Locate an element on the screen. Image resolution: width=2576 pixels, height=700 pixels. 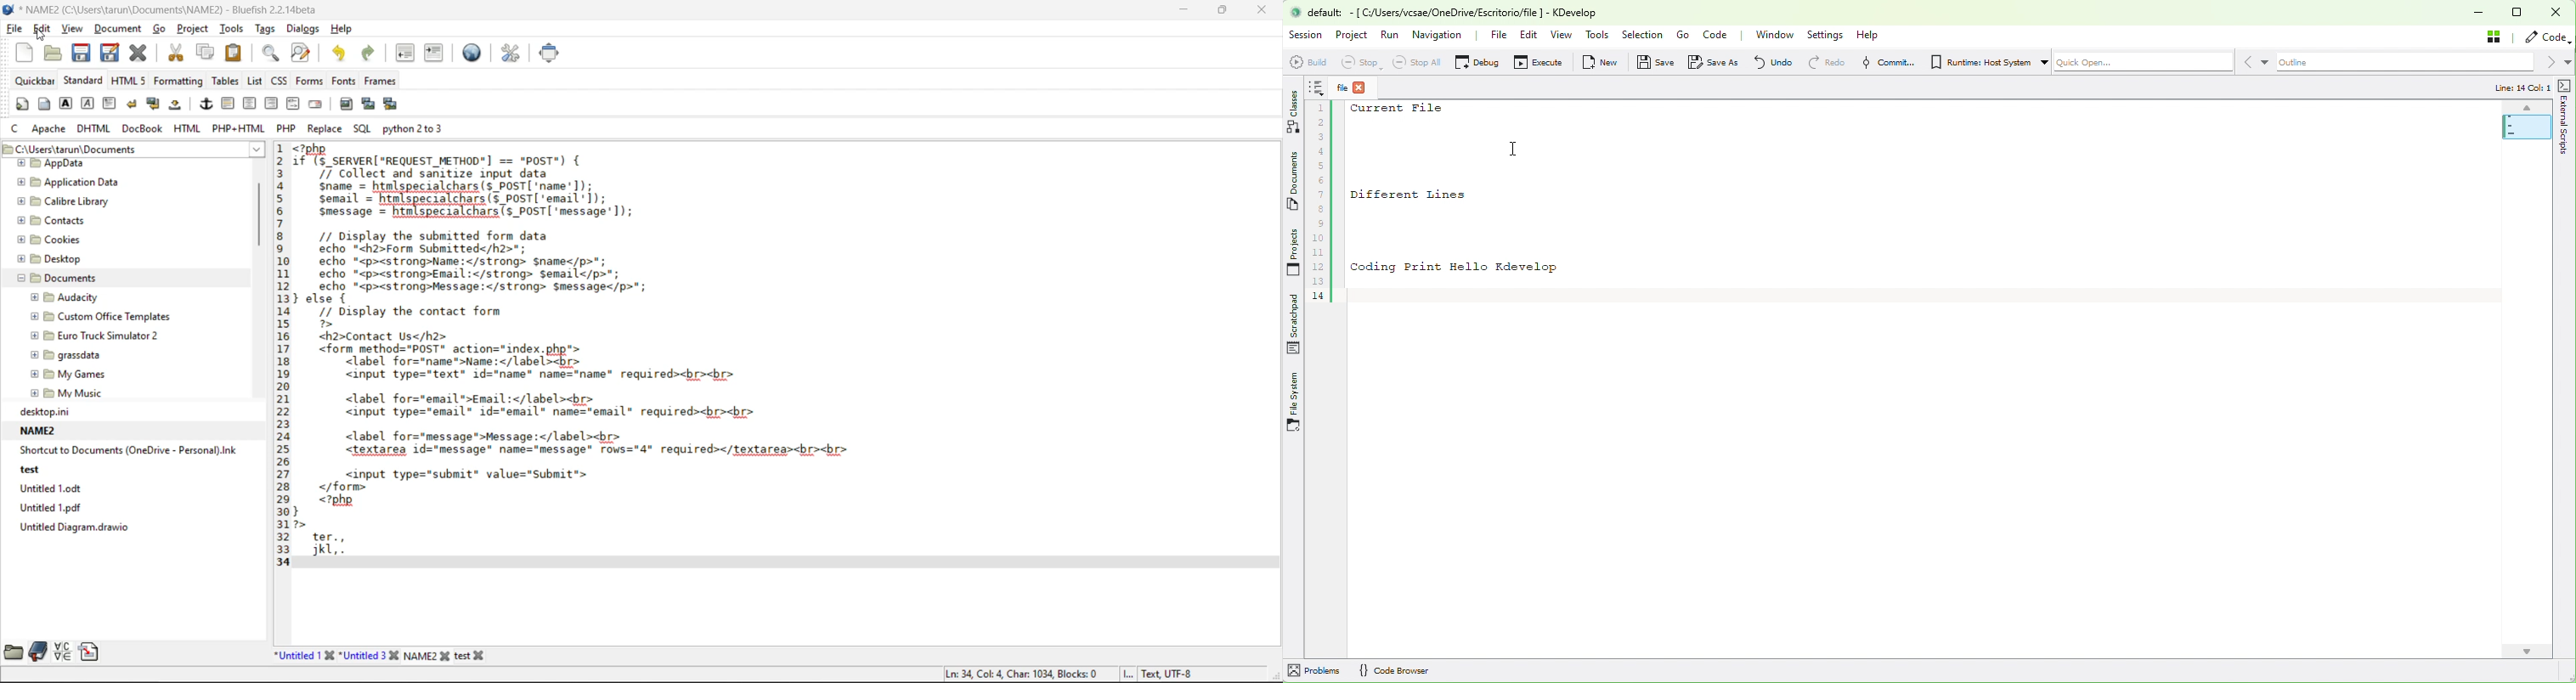
close file is located at coordinates (139, 53).